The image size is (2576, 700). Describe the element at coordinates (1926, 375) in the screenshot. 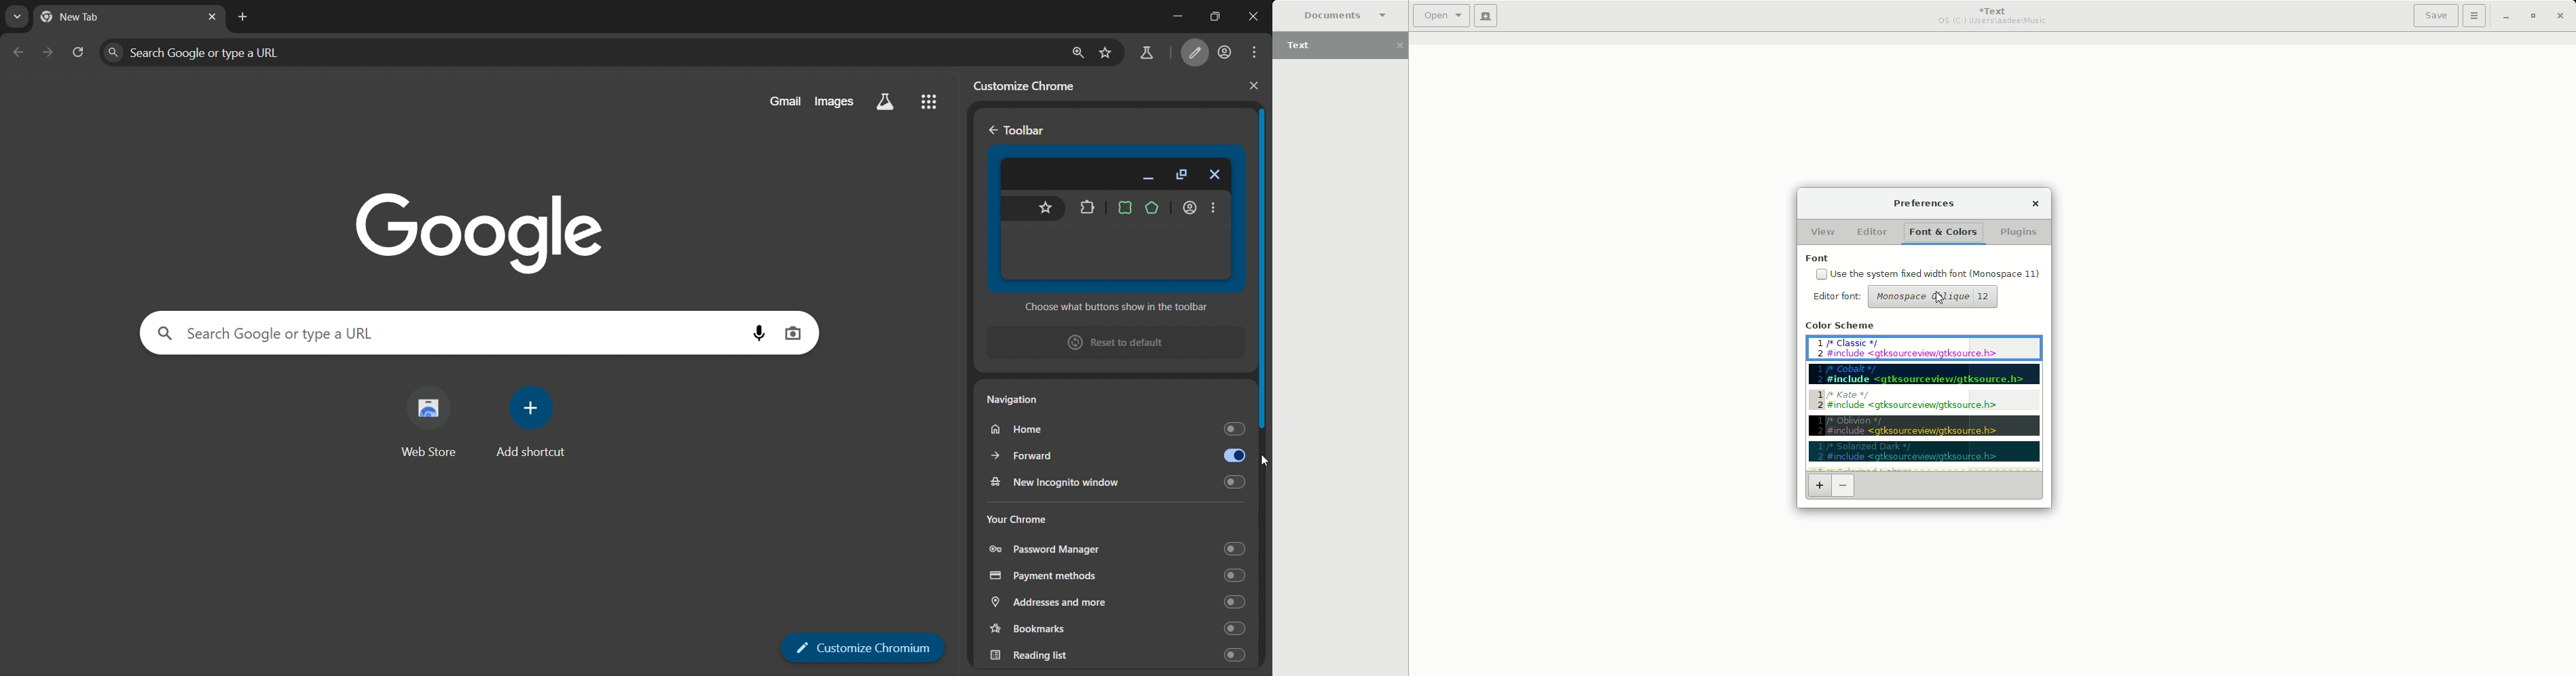

I see `Cobalt` at that location.